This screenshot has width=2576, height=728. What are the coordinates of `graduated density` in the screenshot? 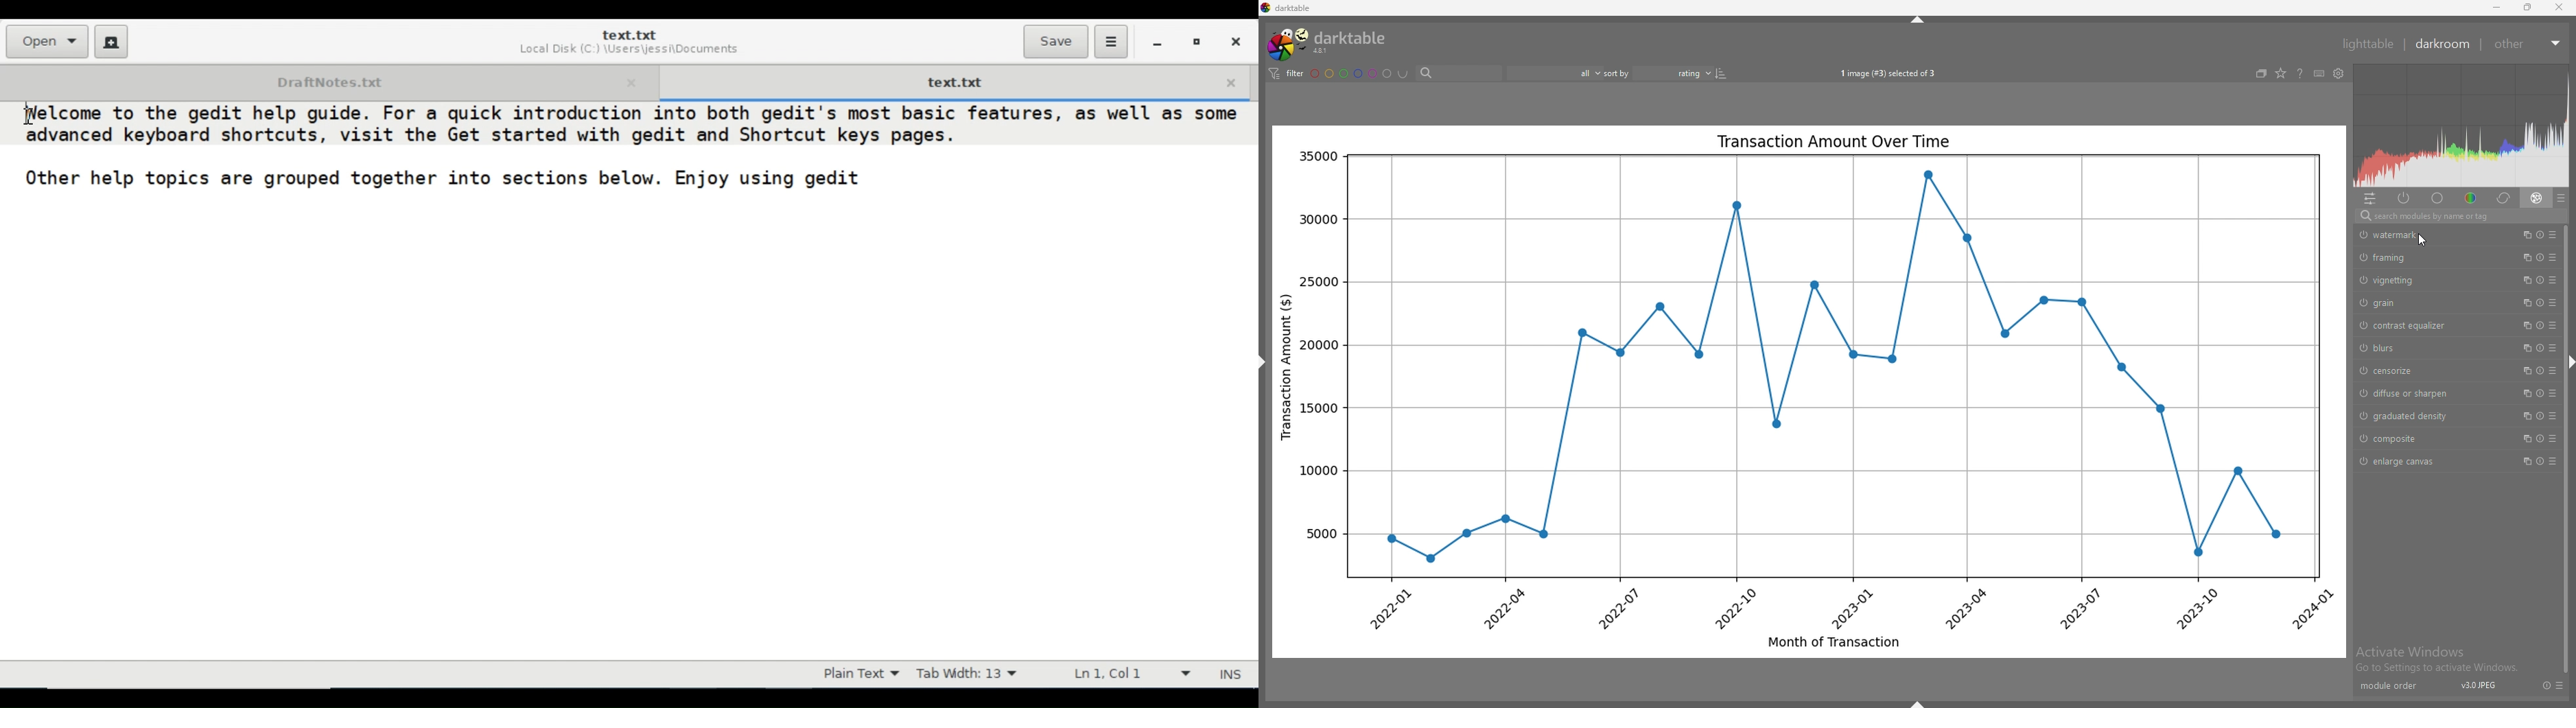 It's located at (2426, 415).